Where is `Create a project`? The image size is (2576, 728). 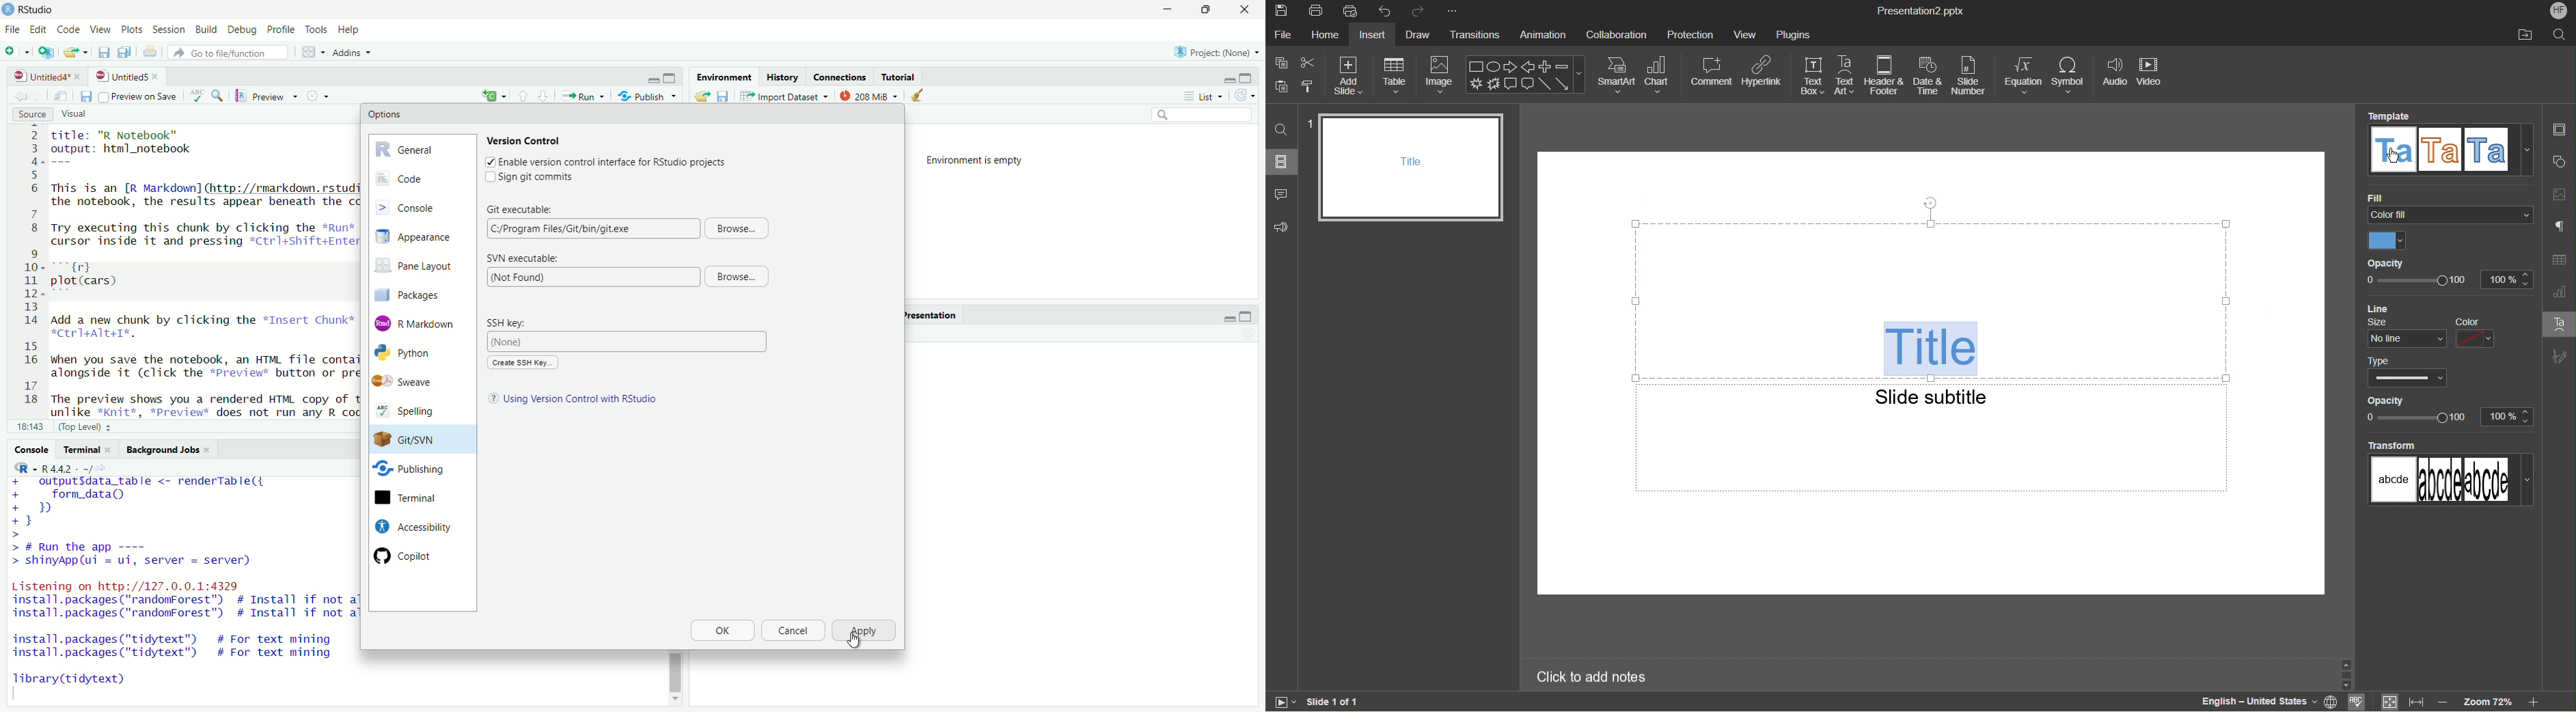 Create a project is located at coordinates (47, 51).